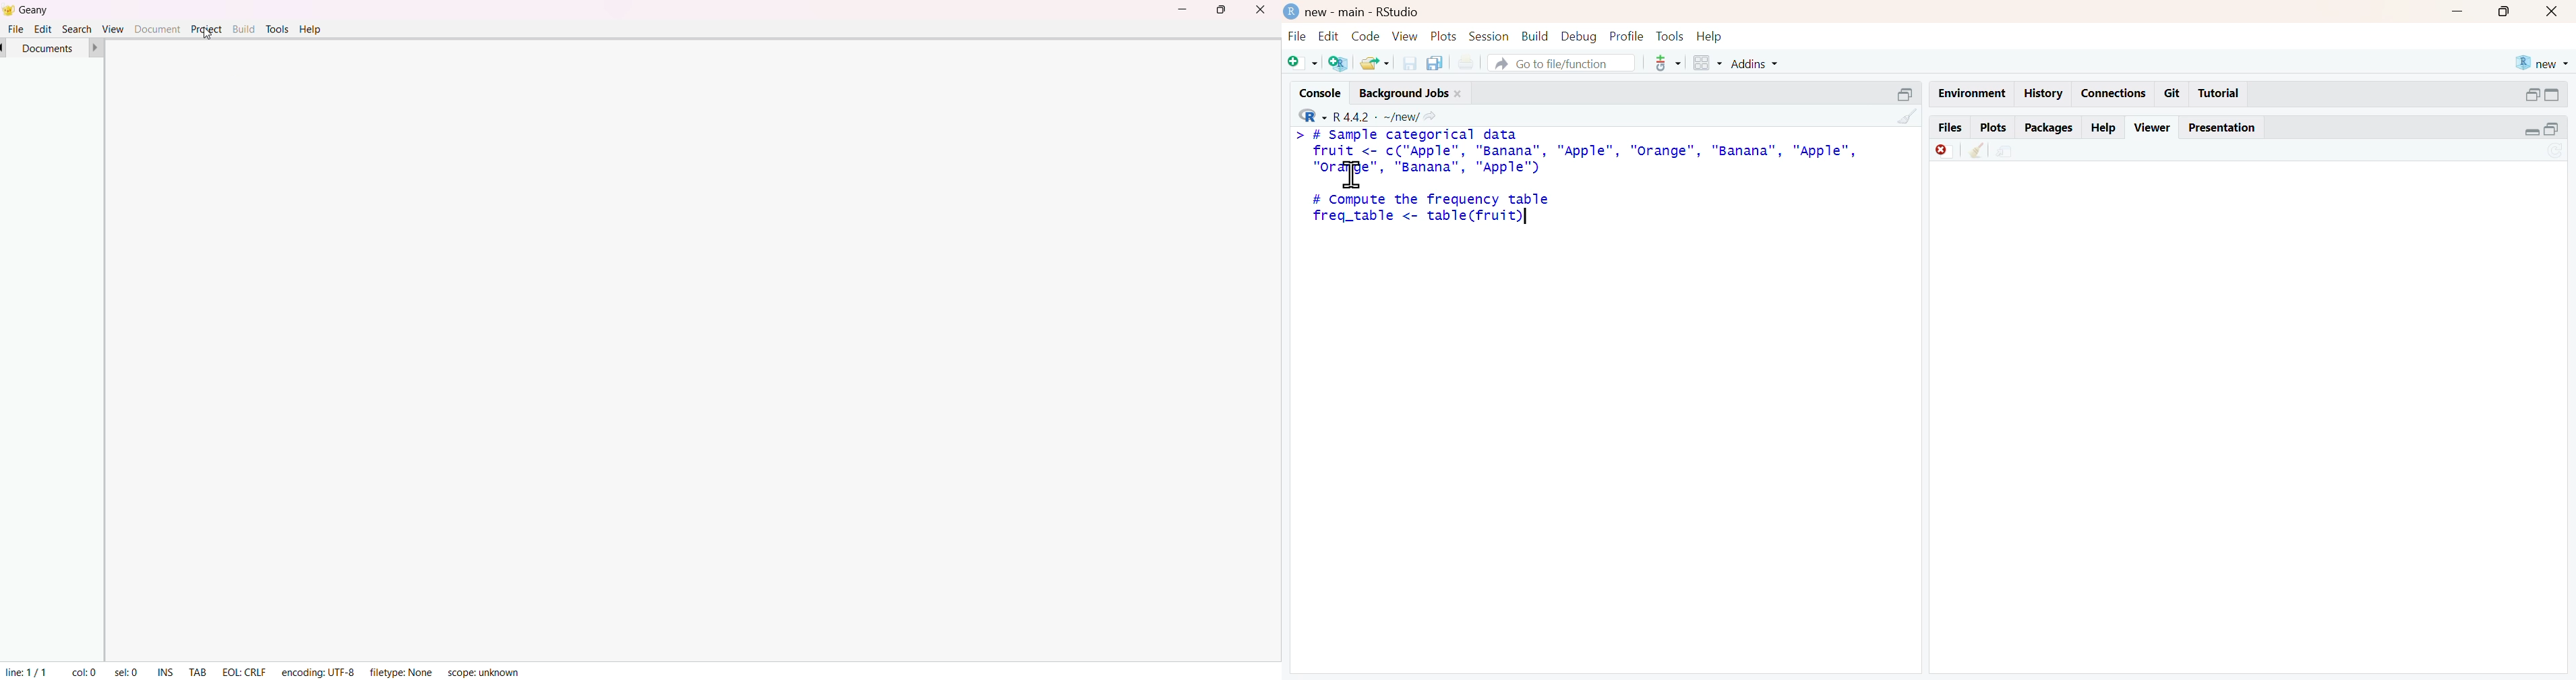 The image size is (2576, 700). I want to click on view, so click(1406, 37).